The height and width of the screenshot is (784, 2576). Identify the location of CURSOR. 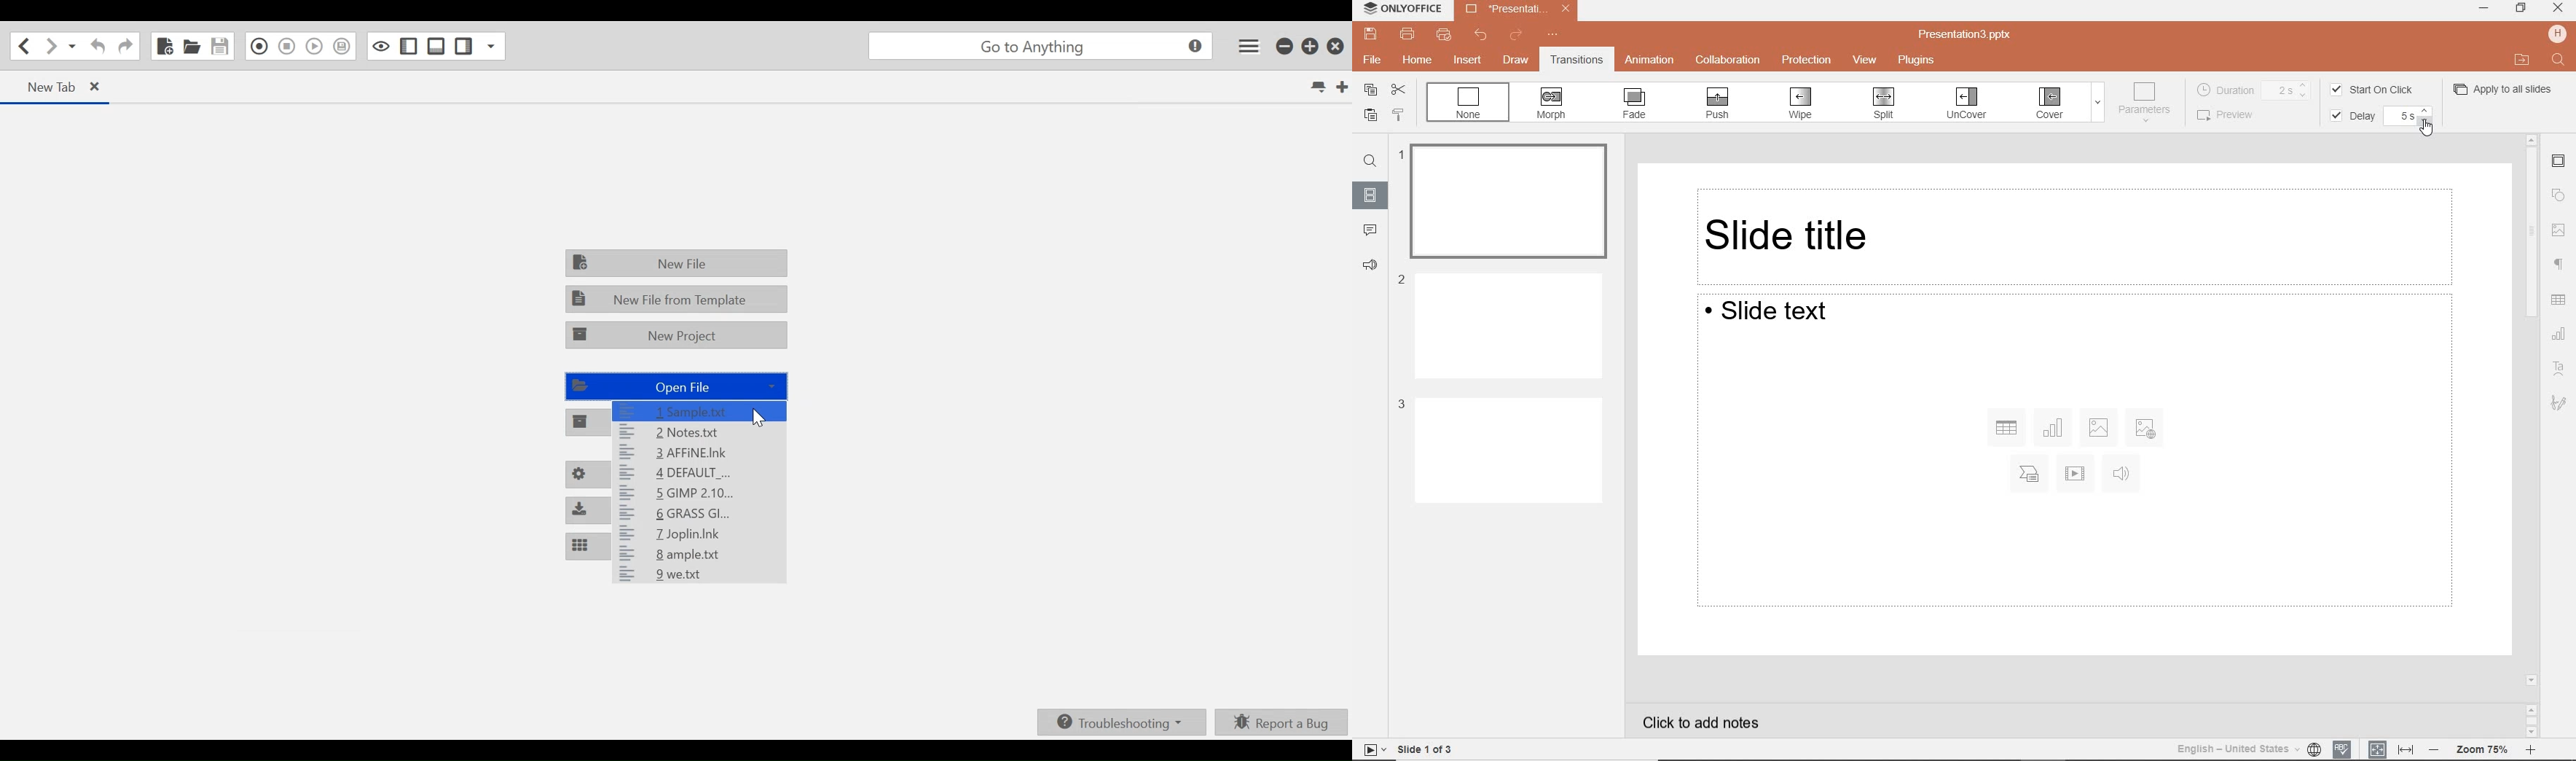
(2424, 128).